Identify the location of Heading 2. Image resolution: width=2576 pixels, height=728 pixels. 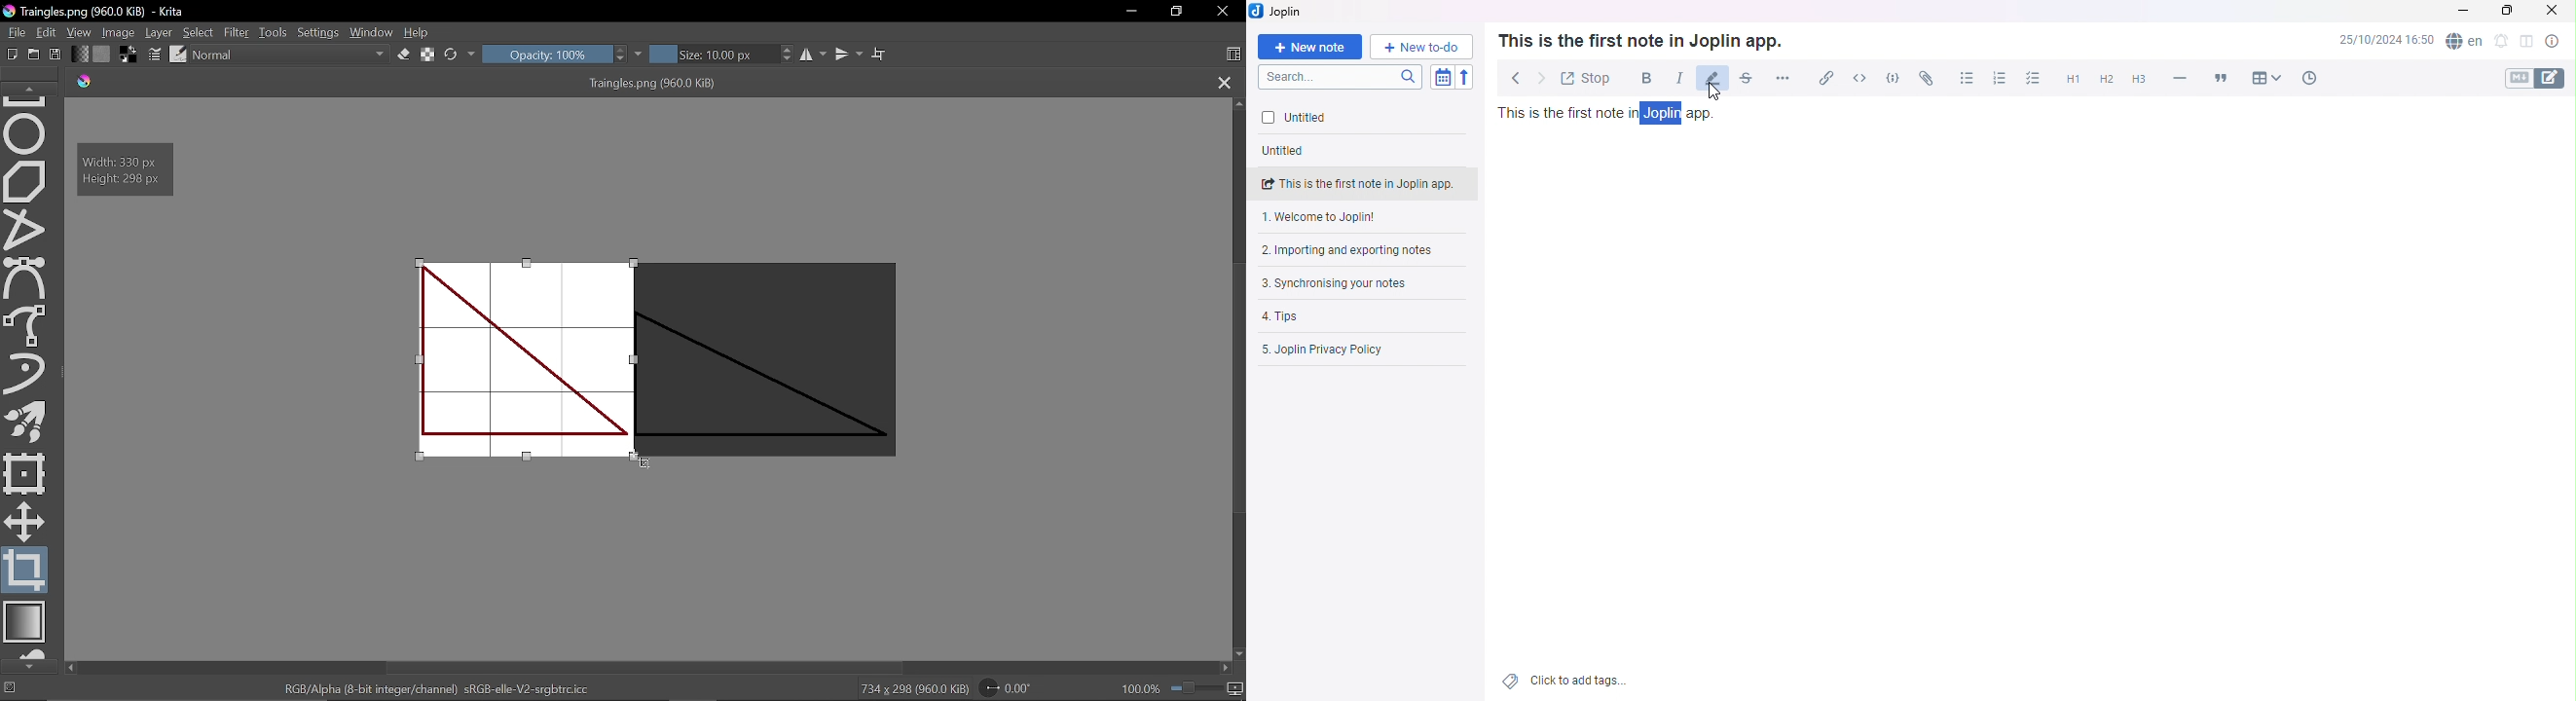
(2106, 81).